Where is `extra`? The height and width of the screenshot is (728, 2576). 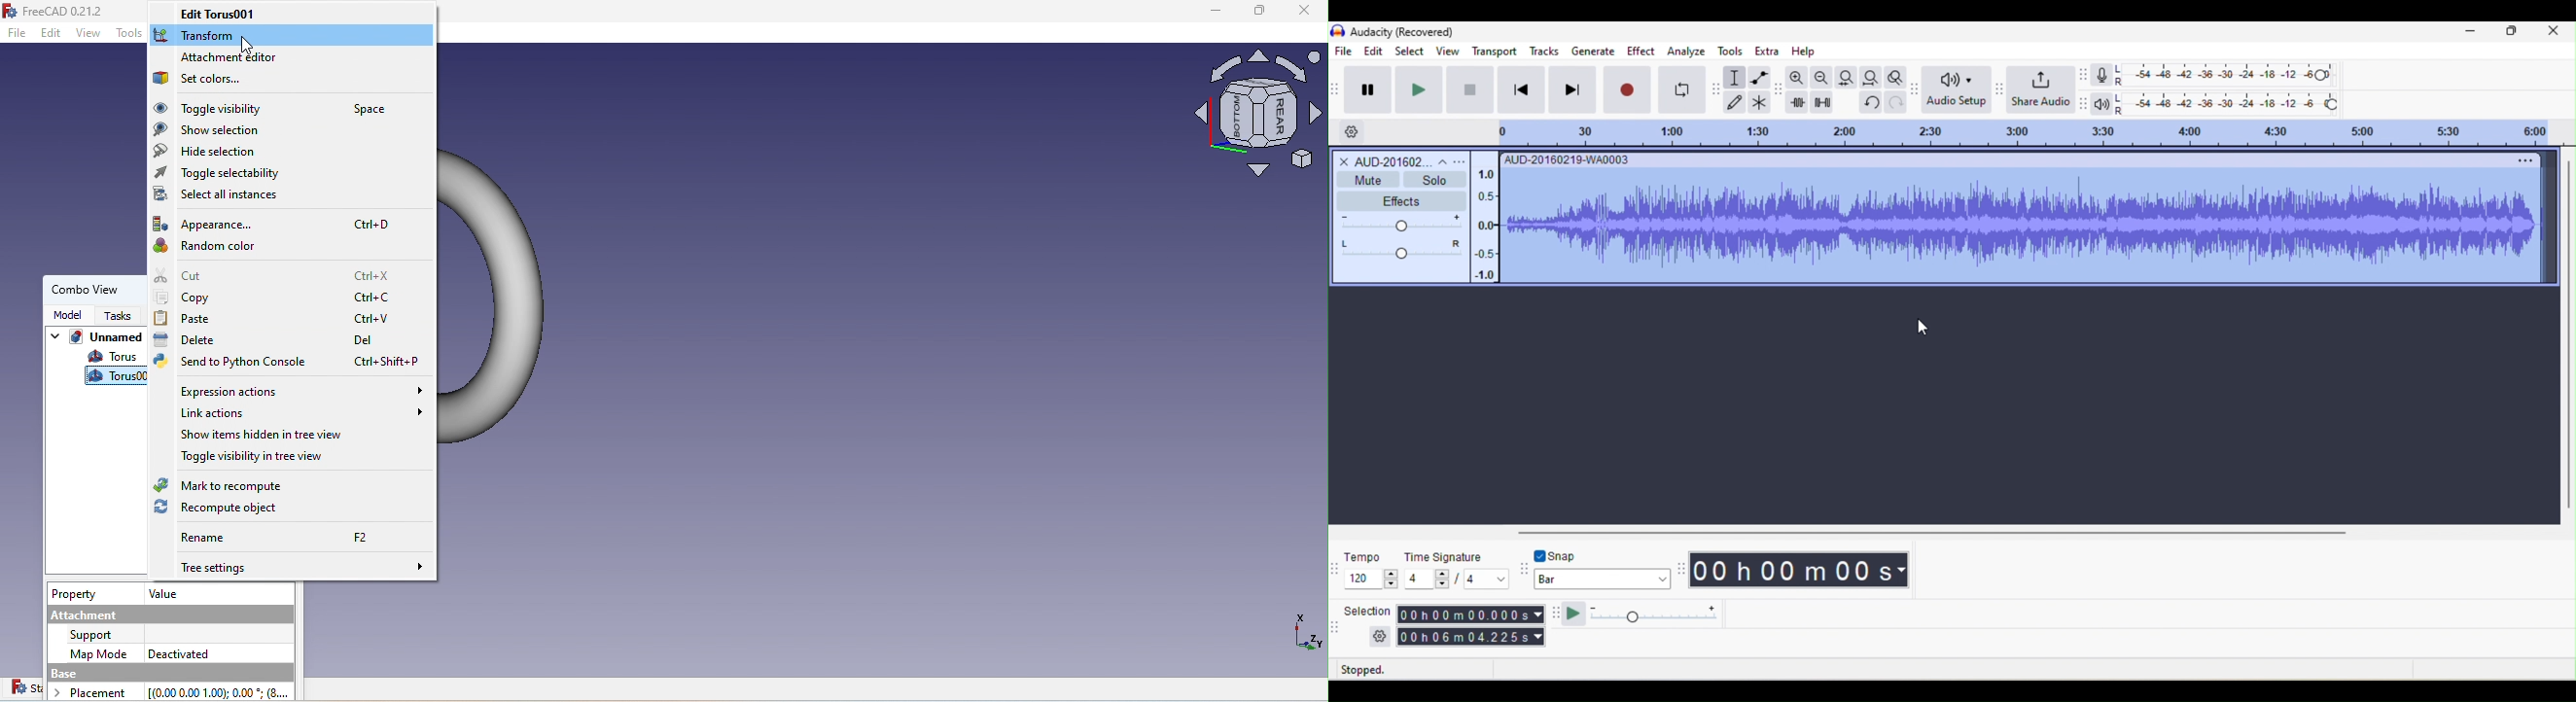 extra is located at coordinates (1767, 53).